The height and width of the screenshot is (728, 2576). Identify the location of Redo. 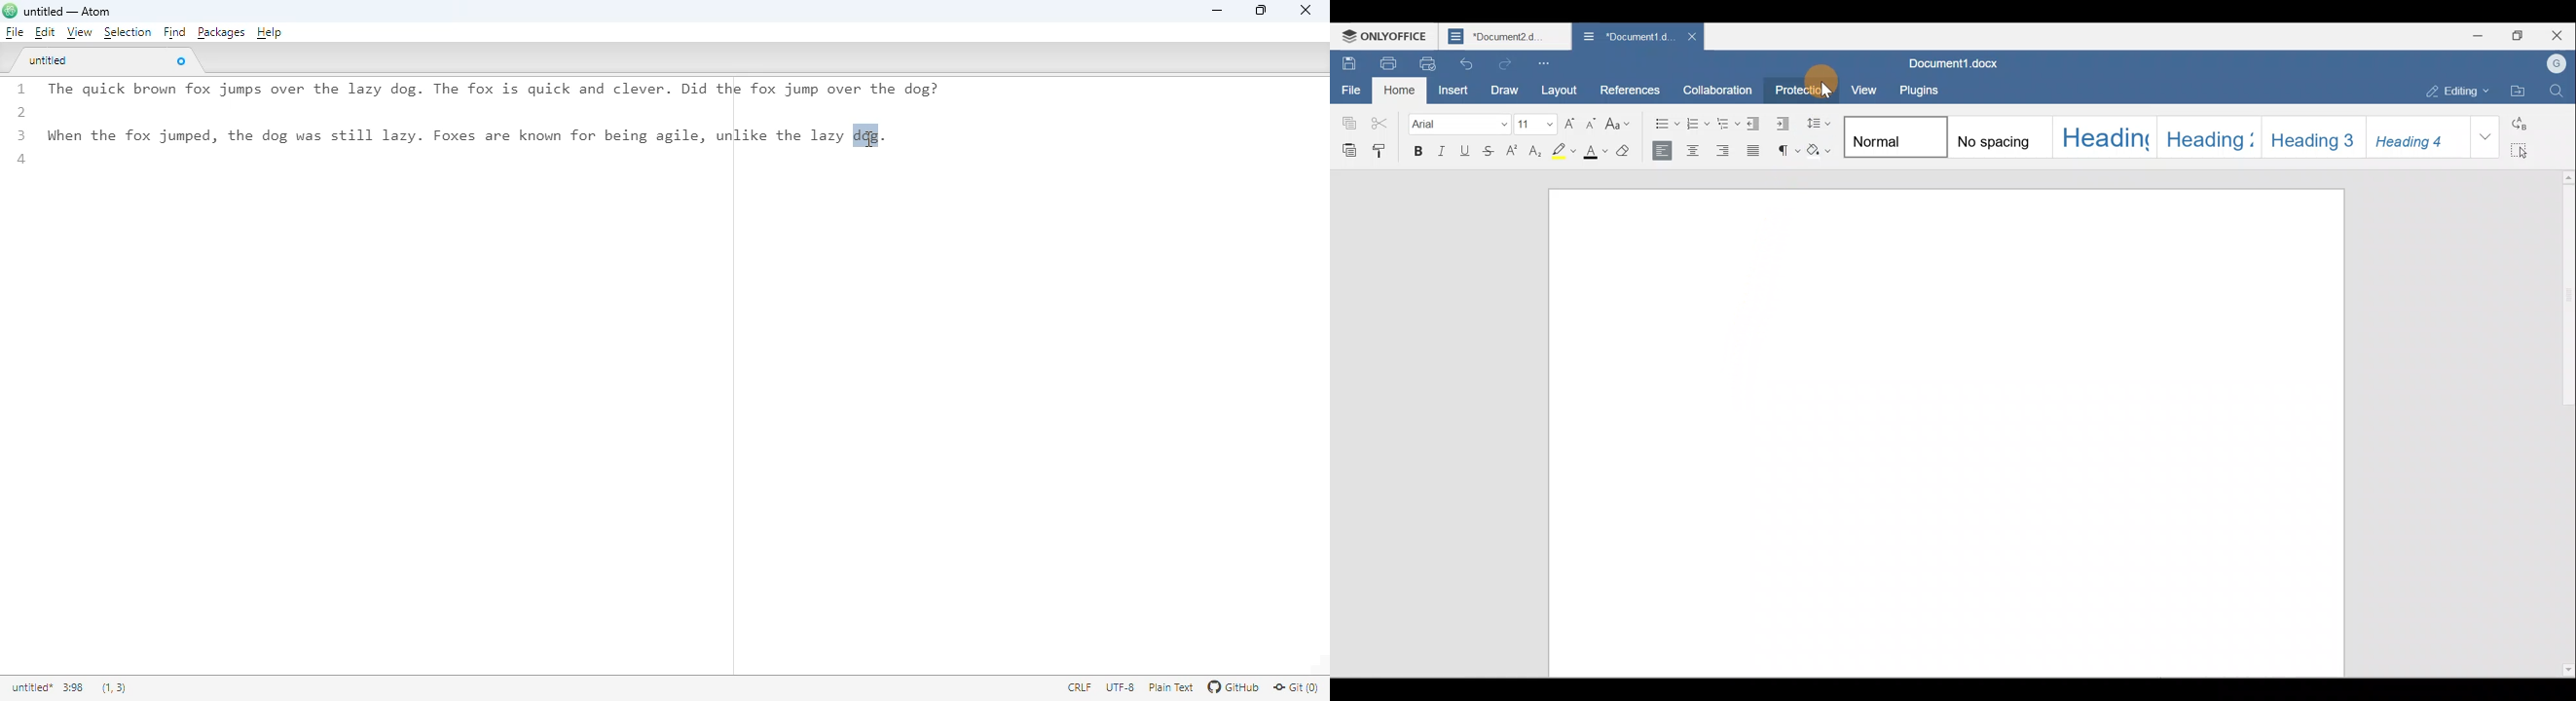
(1503, 63).